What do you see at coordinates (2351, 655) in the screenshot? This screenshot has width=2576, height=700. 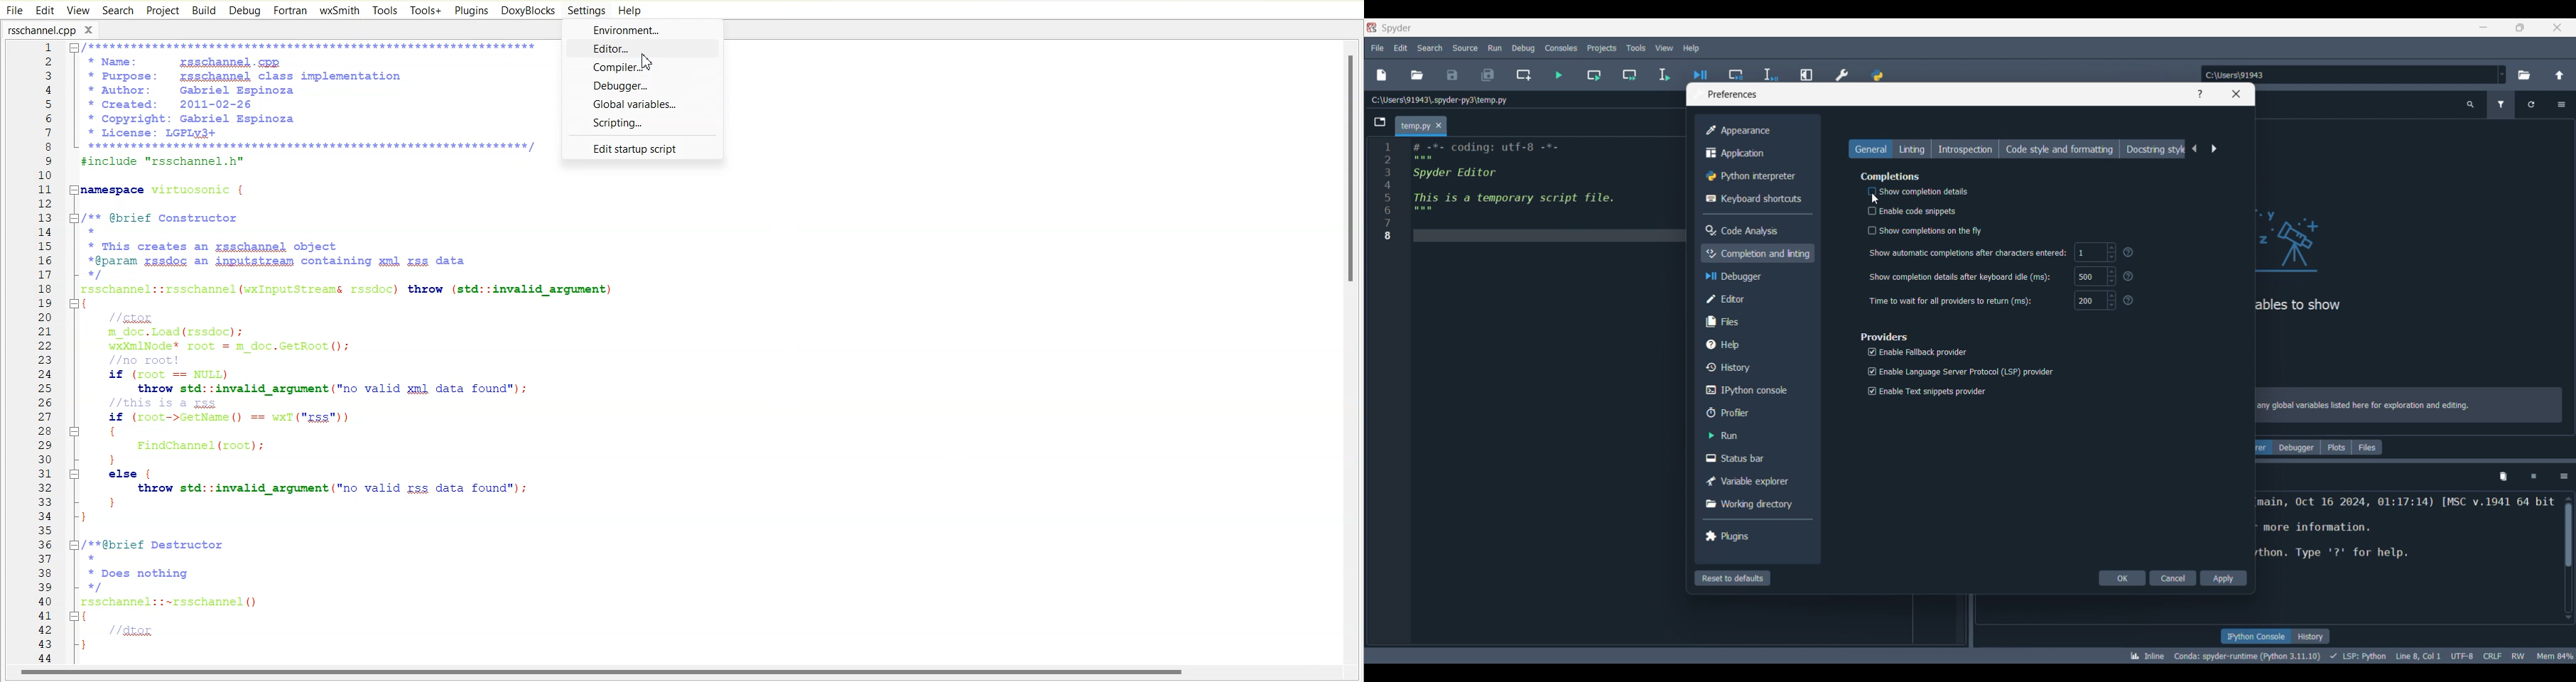 I see `Details of current code` at bounding box center [2351, 655].